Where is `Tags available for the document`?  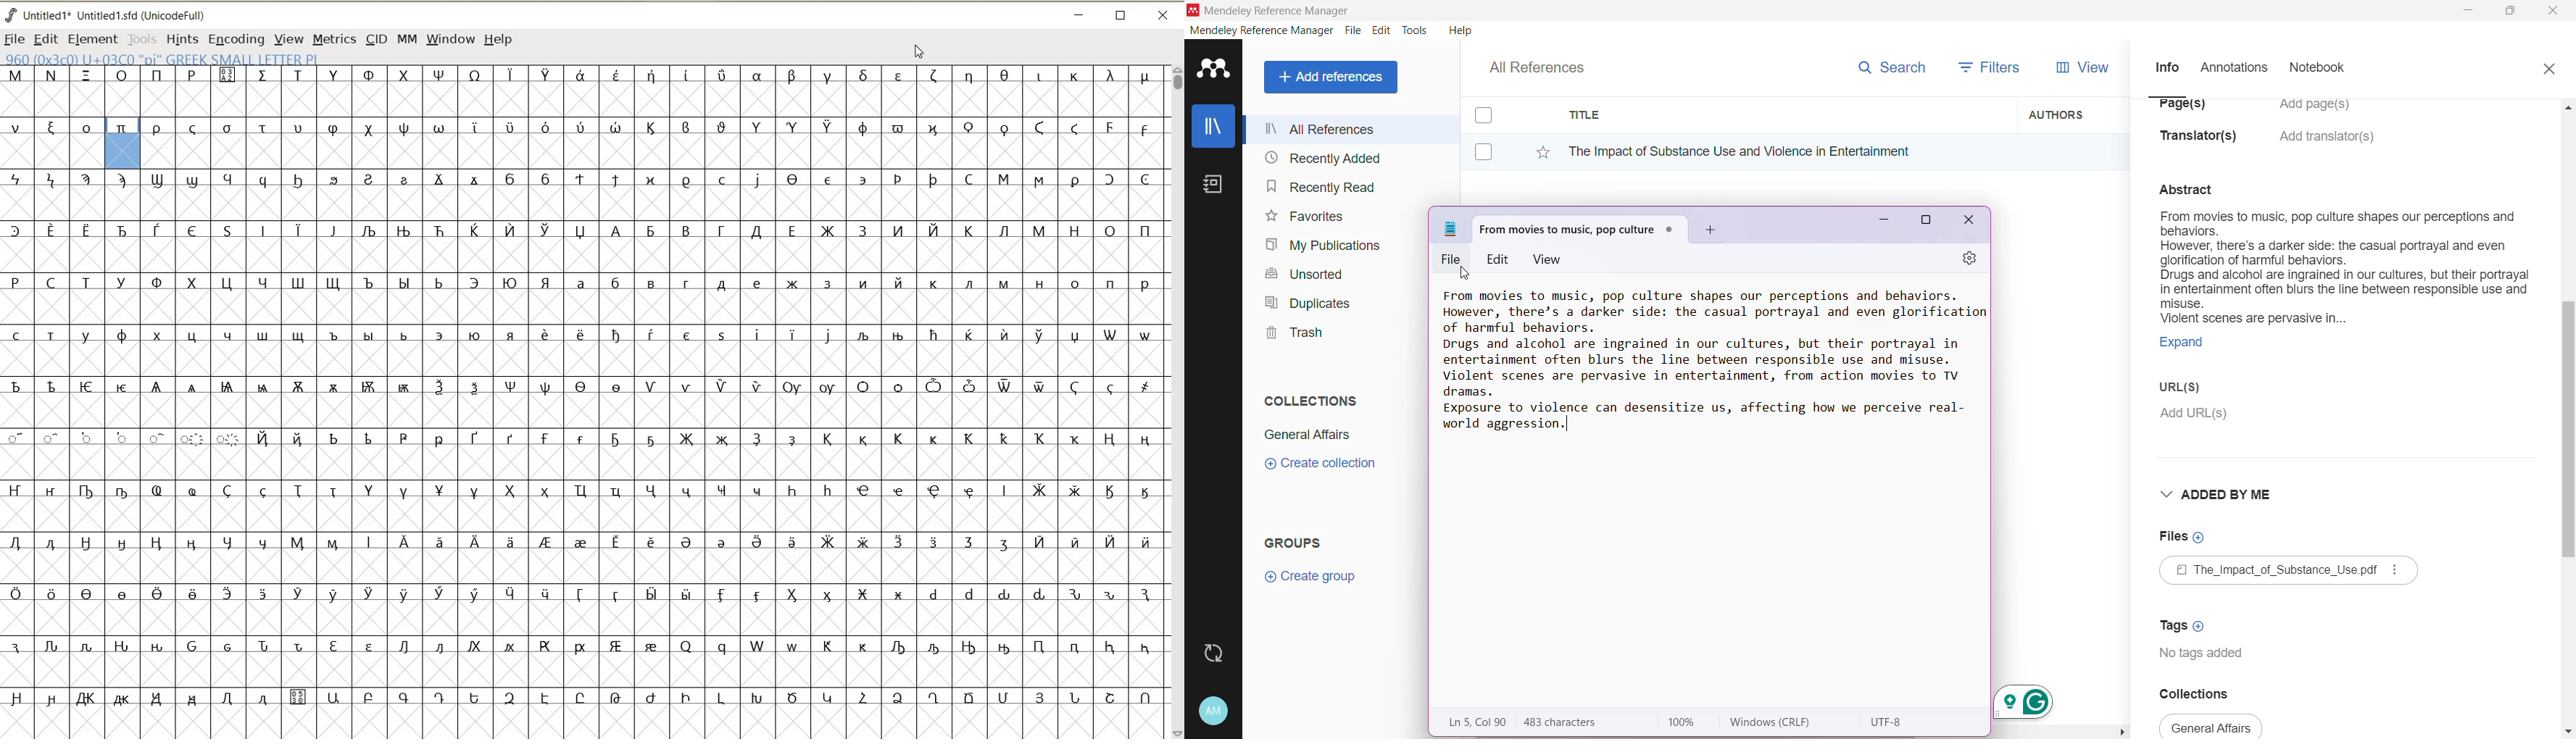
Tags available for the document is located at coordinates (2205, 655).